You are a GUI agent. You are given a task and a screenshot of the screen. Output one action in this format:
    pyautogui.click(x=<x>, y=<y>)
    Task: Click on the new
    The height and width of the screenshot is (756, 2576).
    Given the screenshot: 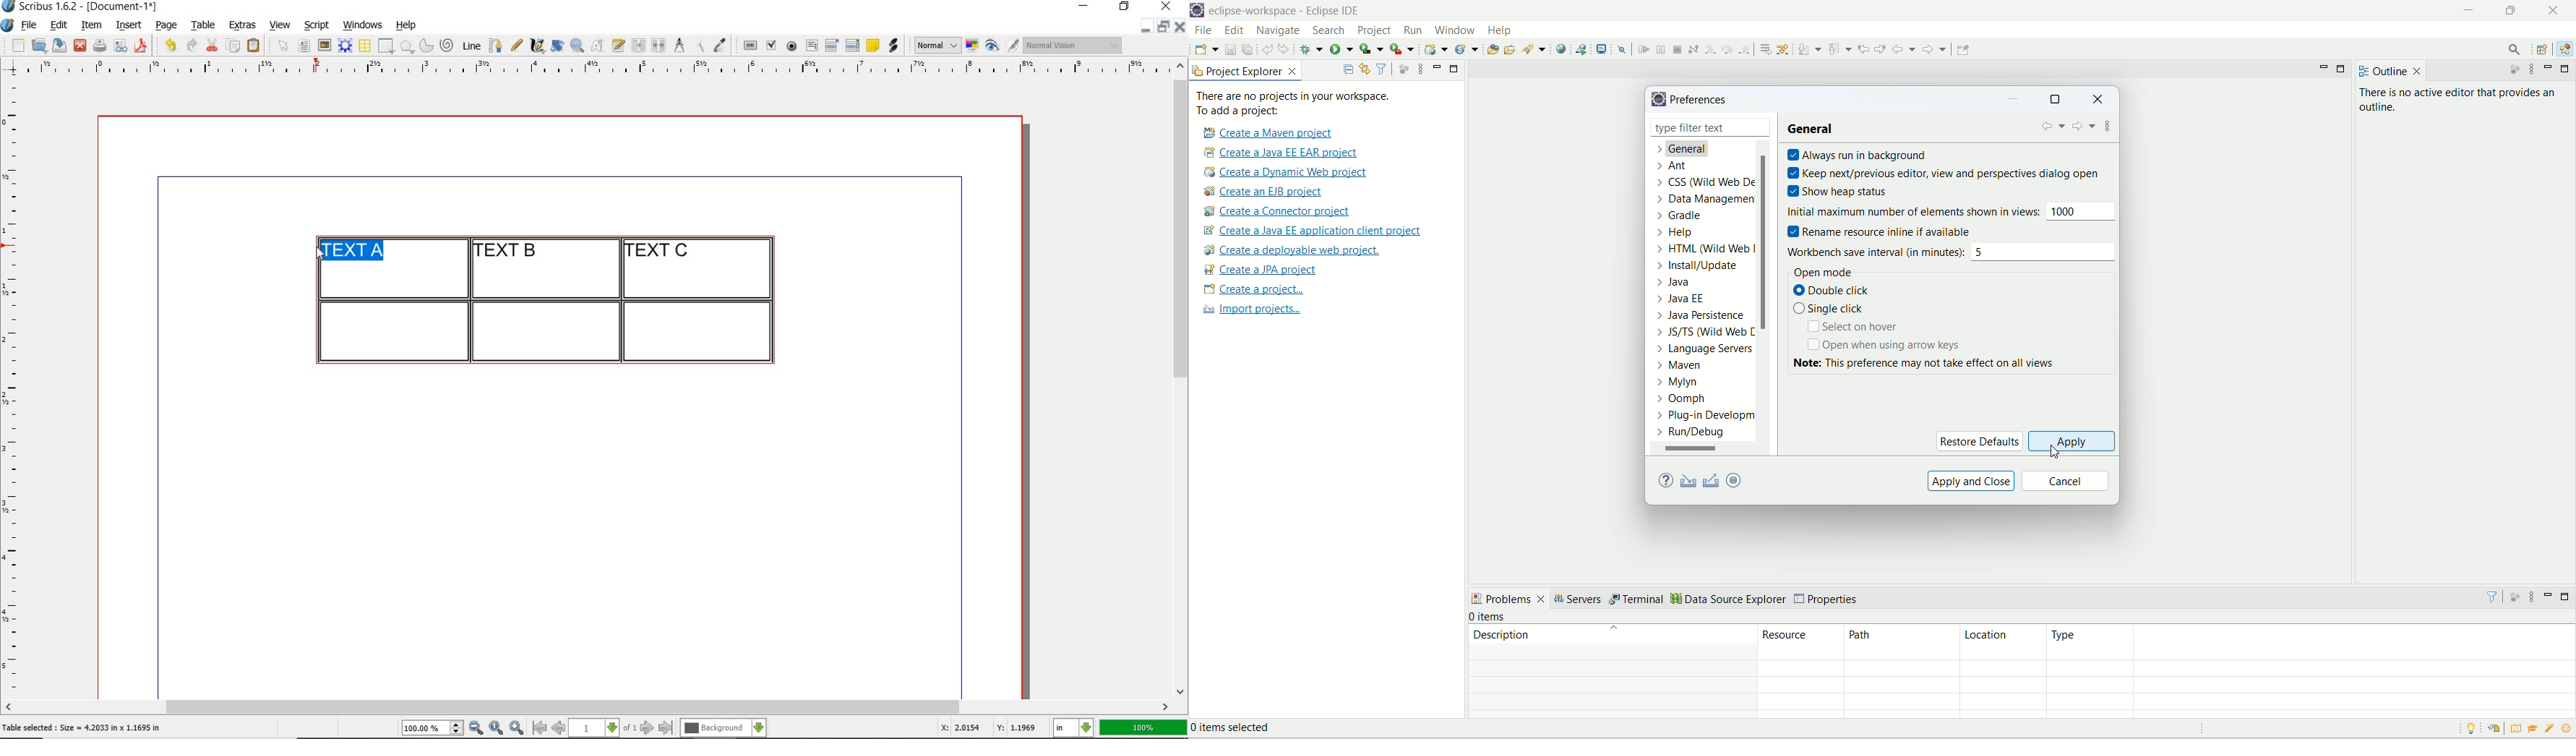 What is the action you would take?
    pyautogui.click(x=16, y=45)
    